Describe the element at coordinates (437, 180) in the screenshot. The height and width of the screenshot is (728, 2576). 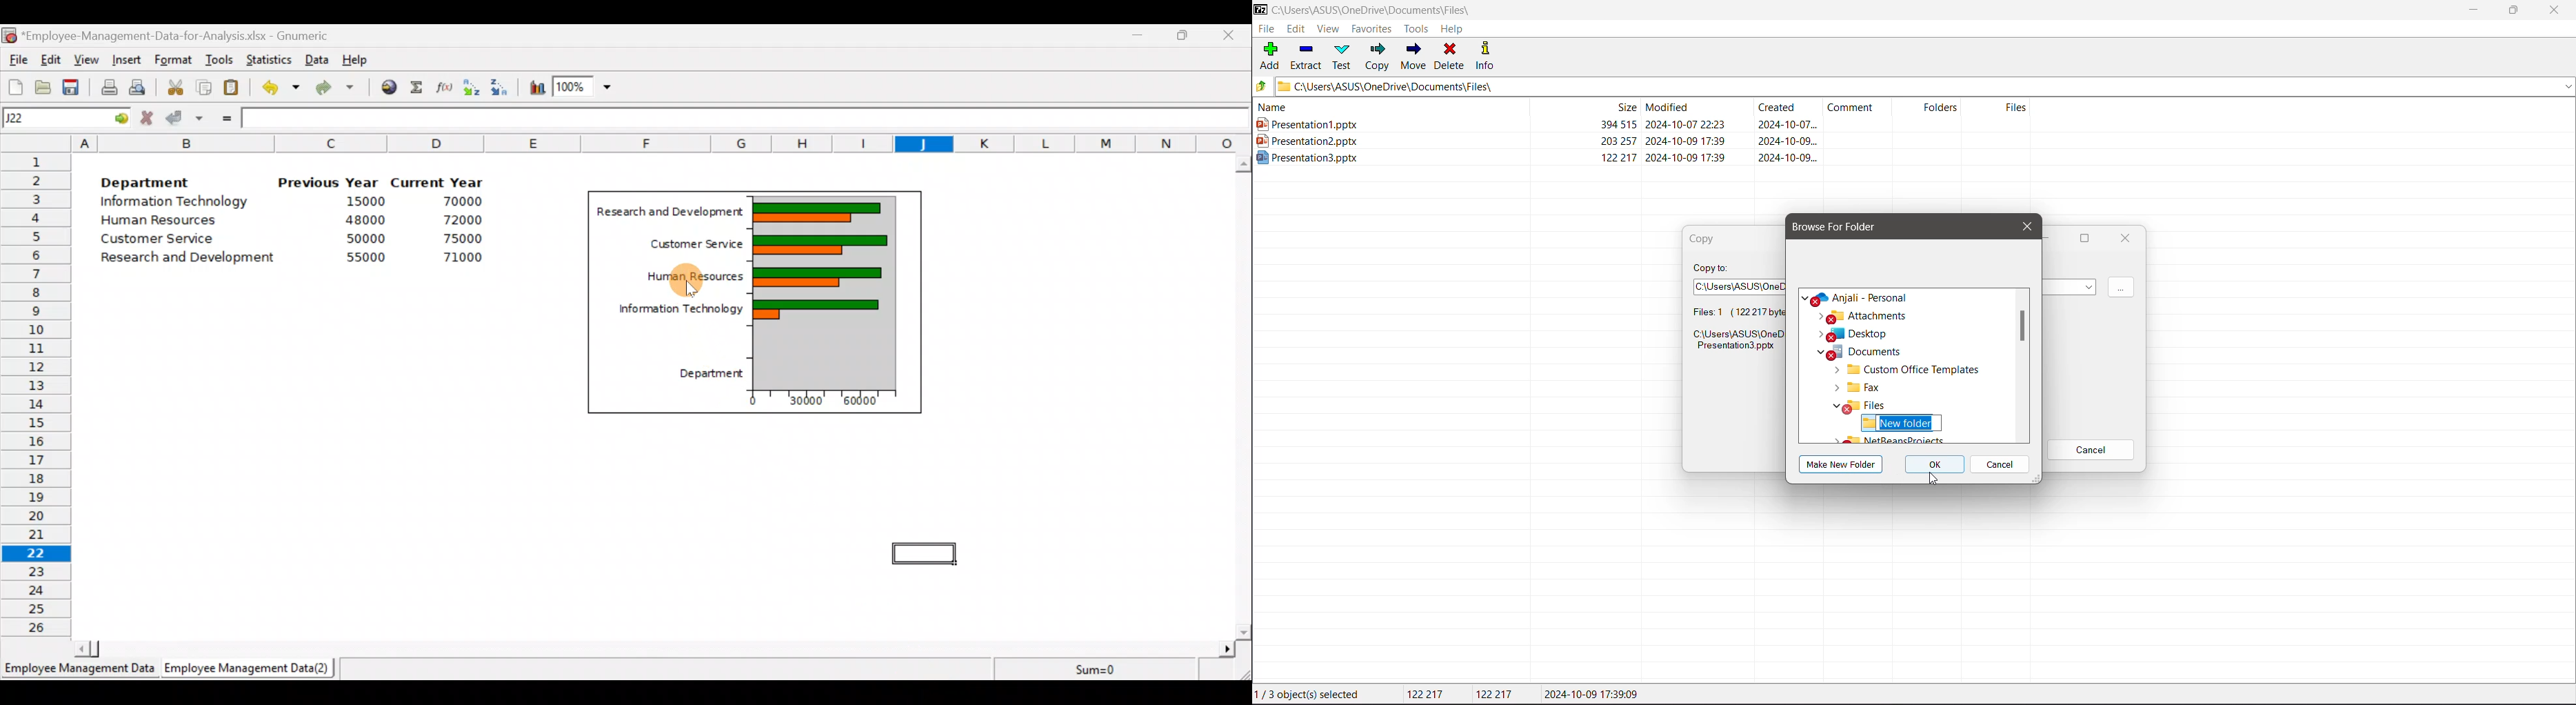
I see `Current Year` at that location.